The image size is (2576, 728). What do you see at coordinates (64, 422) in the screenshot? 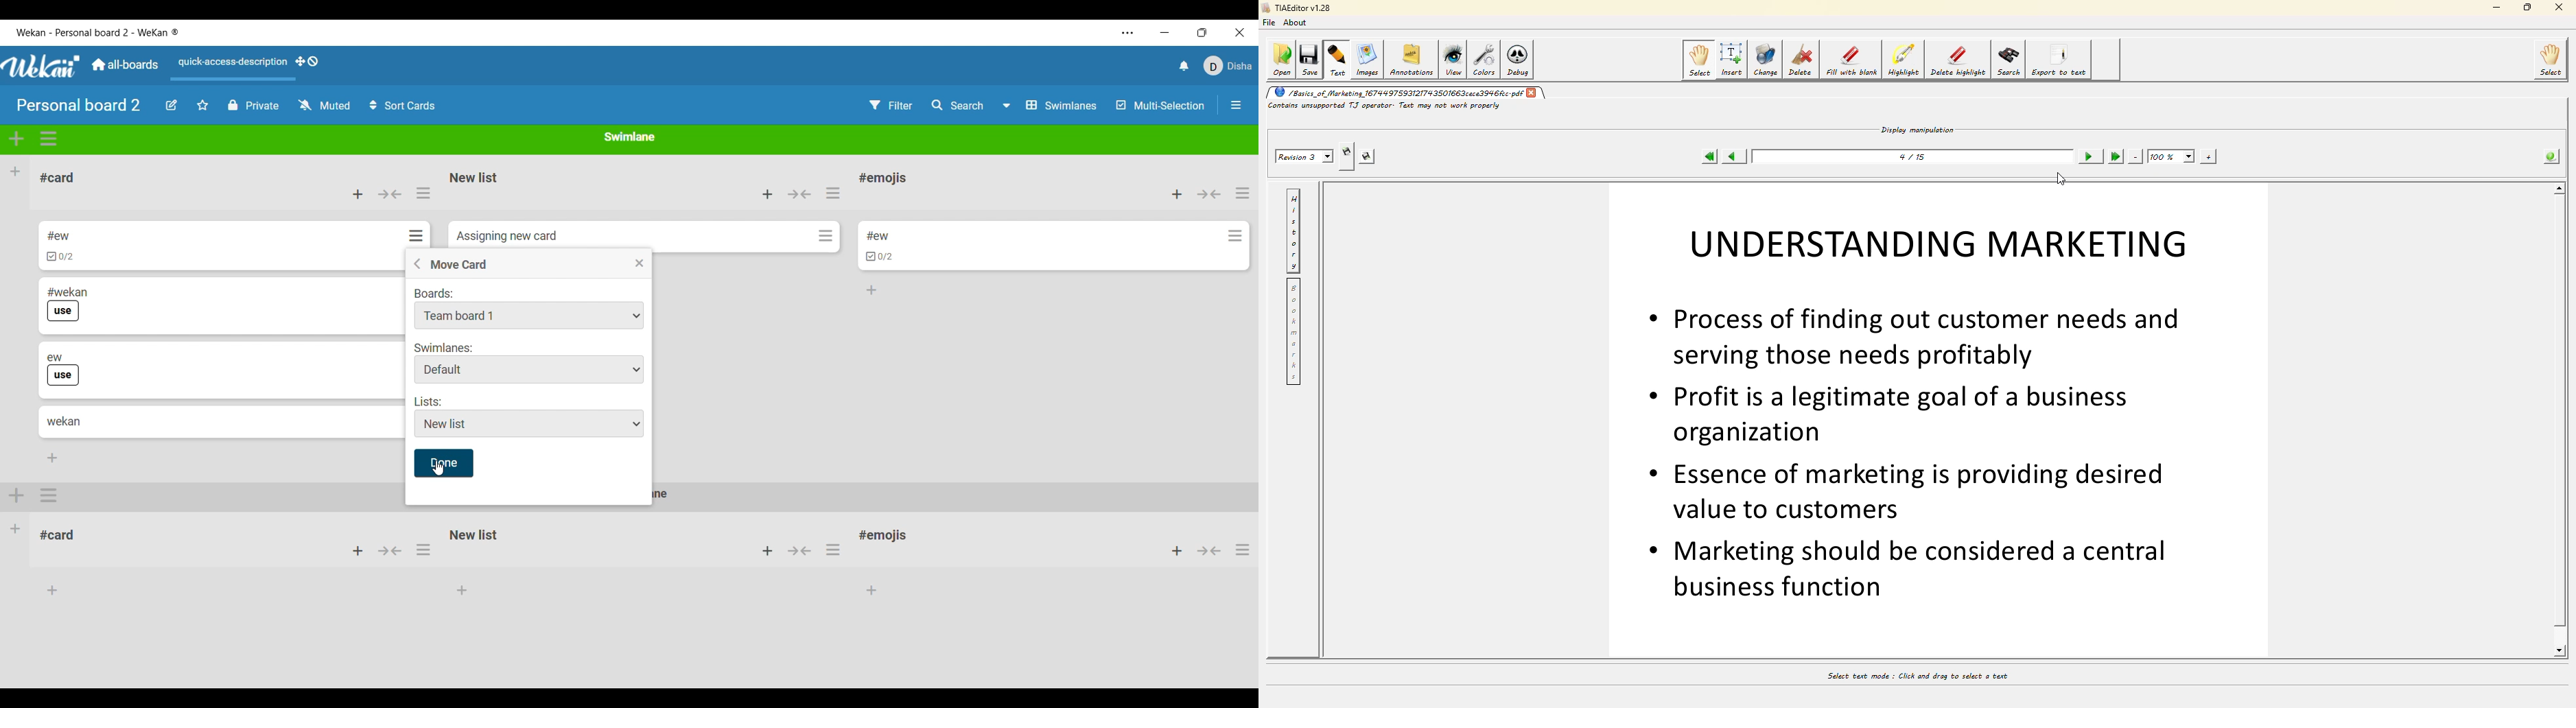
I see `Card title` at bounding box center [64, 422].